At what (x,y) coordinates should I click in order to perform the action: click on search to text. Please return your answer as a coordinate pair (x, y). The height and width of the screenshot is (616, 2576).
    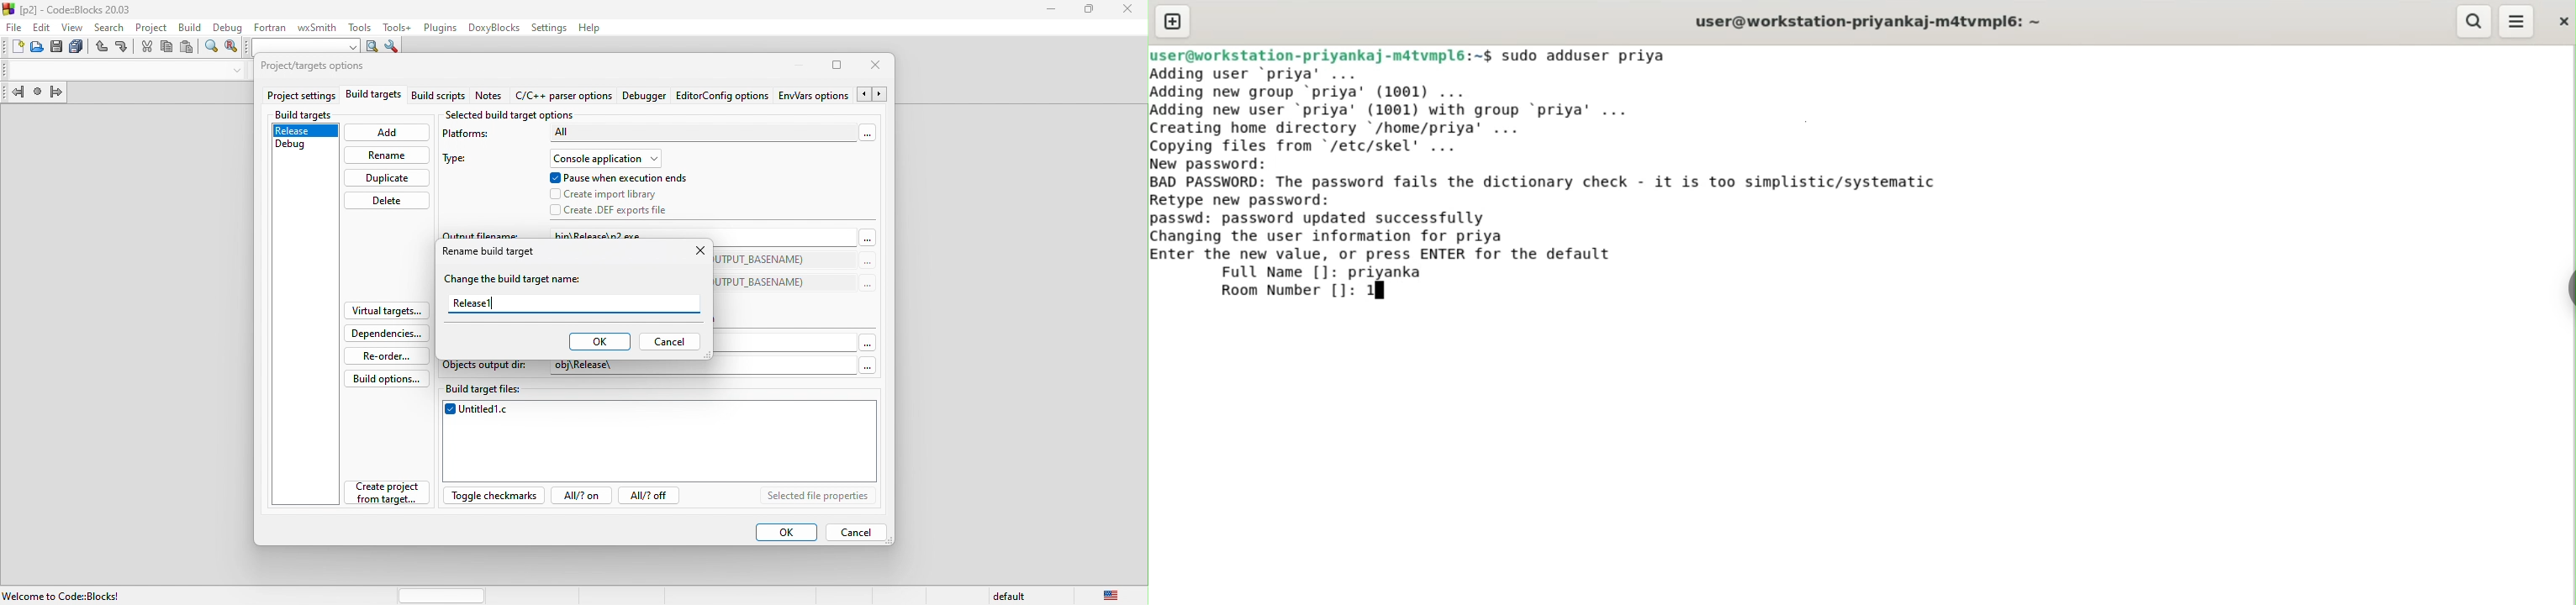
    Looking at the image, I should click on (304, 45).